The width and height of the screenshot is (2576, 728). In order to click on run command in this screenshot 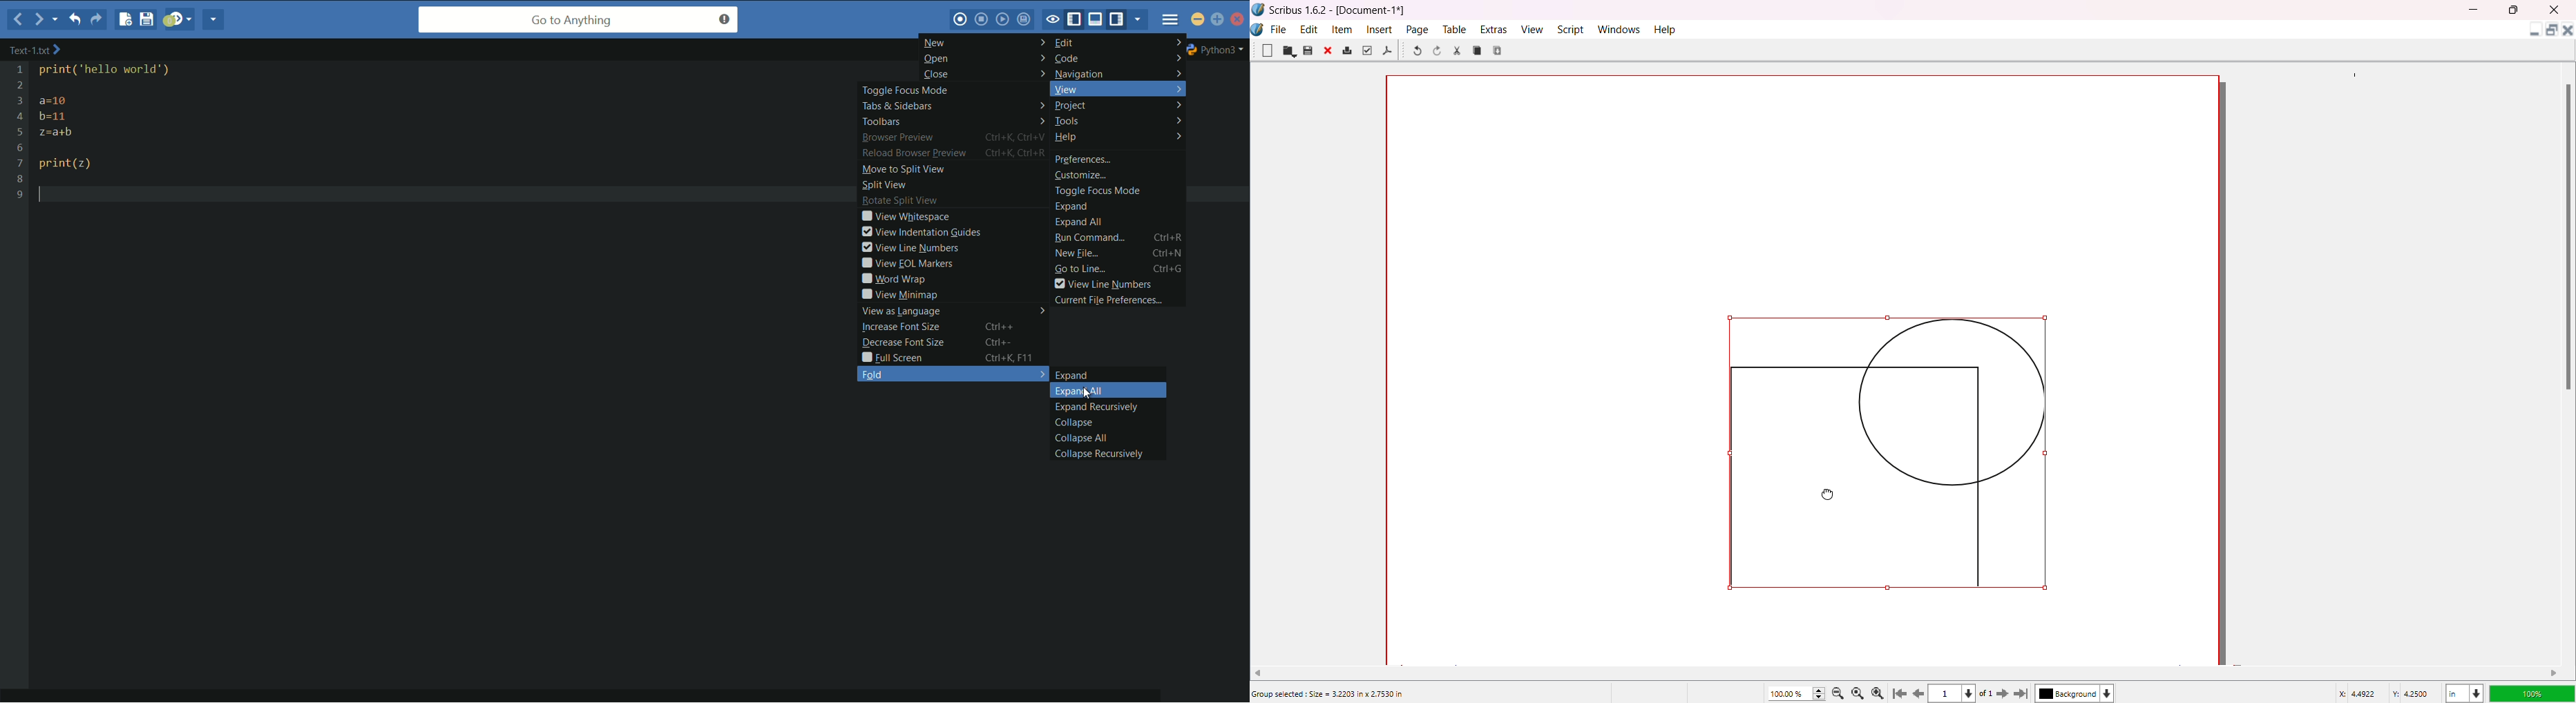, I will do `click(1091, 238)`.